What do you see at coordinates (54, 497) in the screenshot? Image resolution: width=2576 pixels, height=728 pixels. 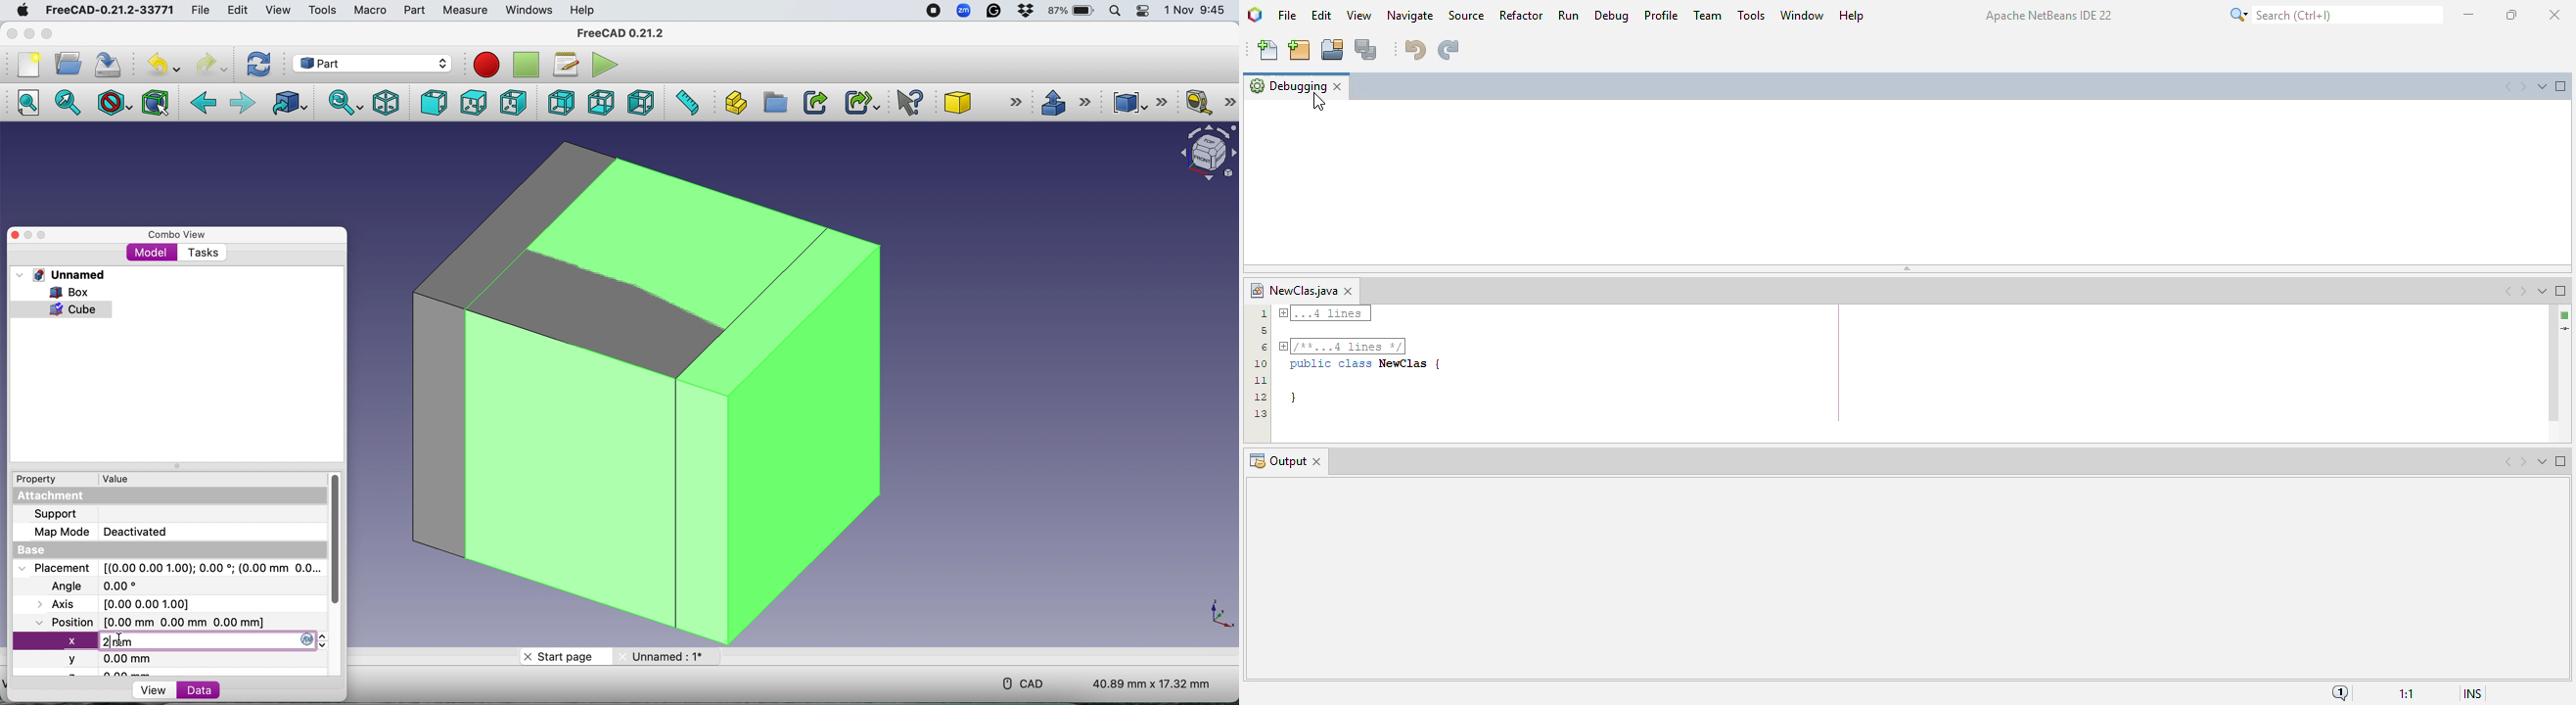 I see `Attachment` at bounding box center [54, 497].